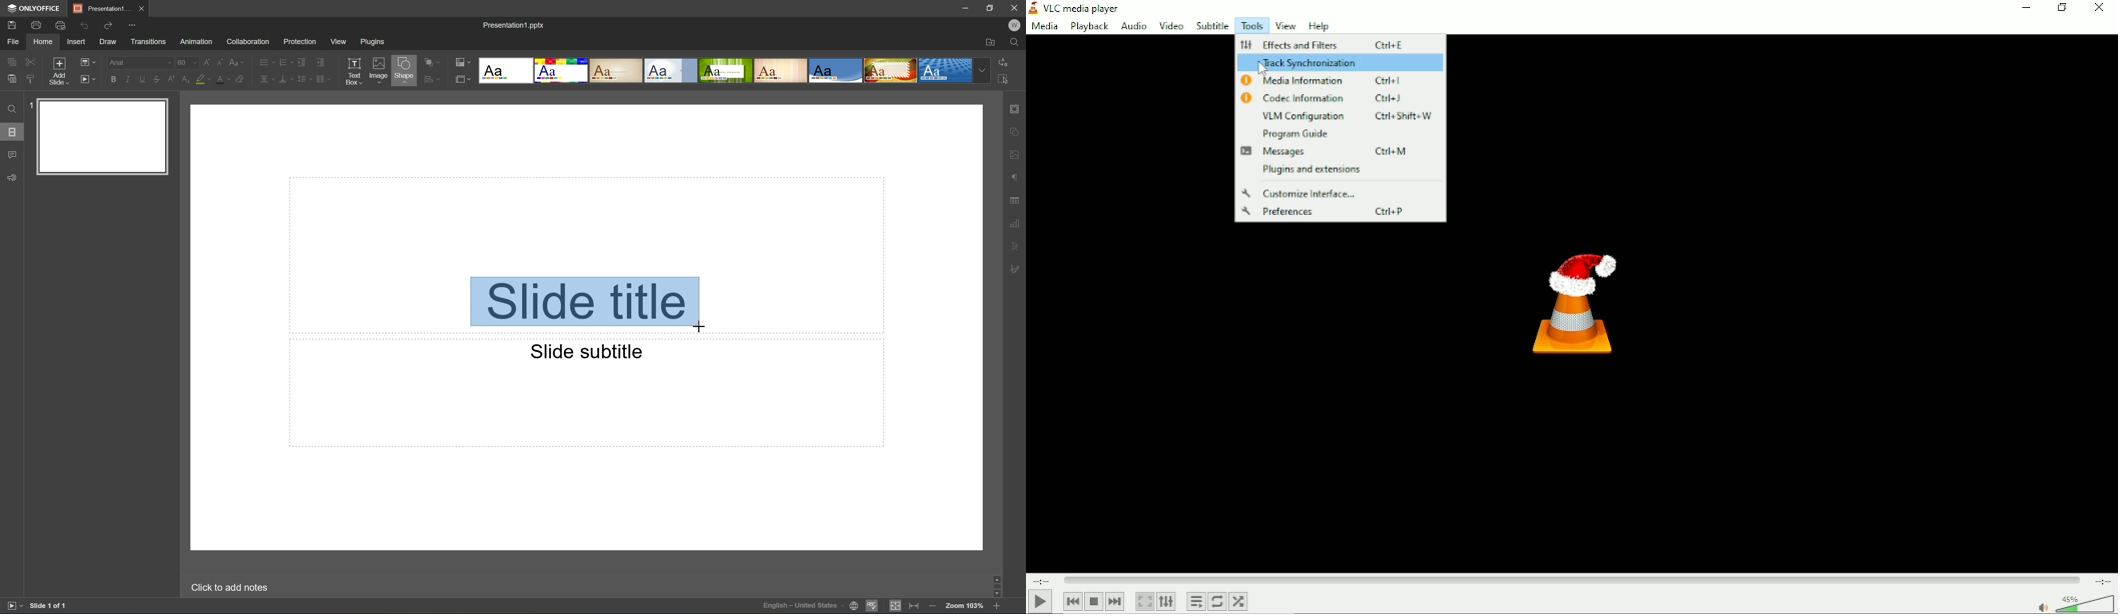  I want to click on Find, so click(1014, 42).